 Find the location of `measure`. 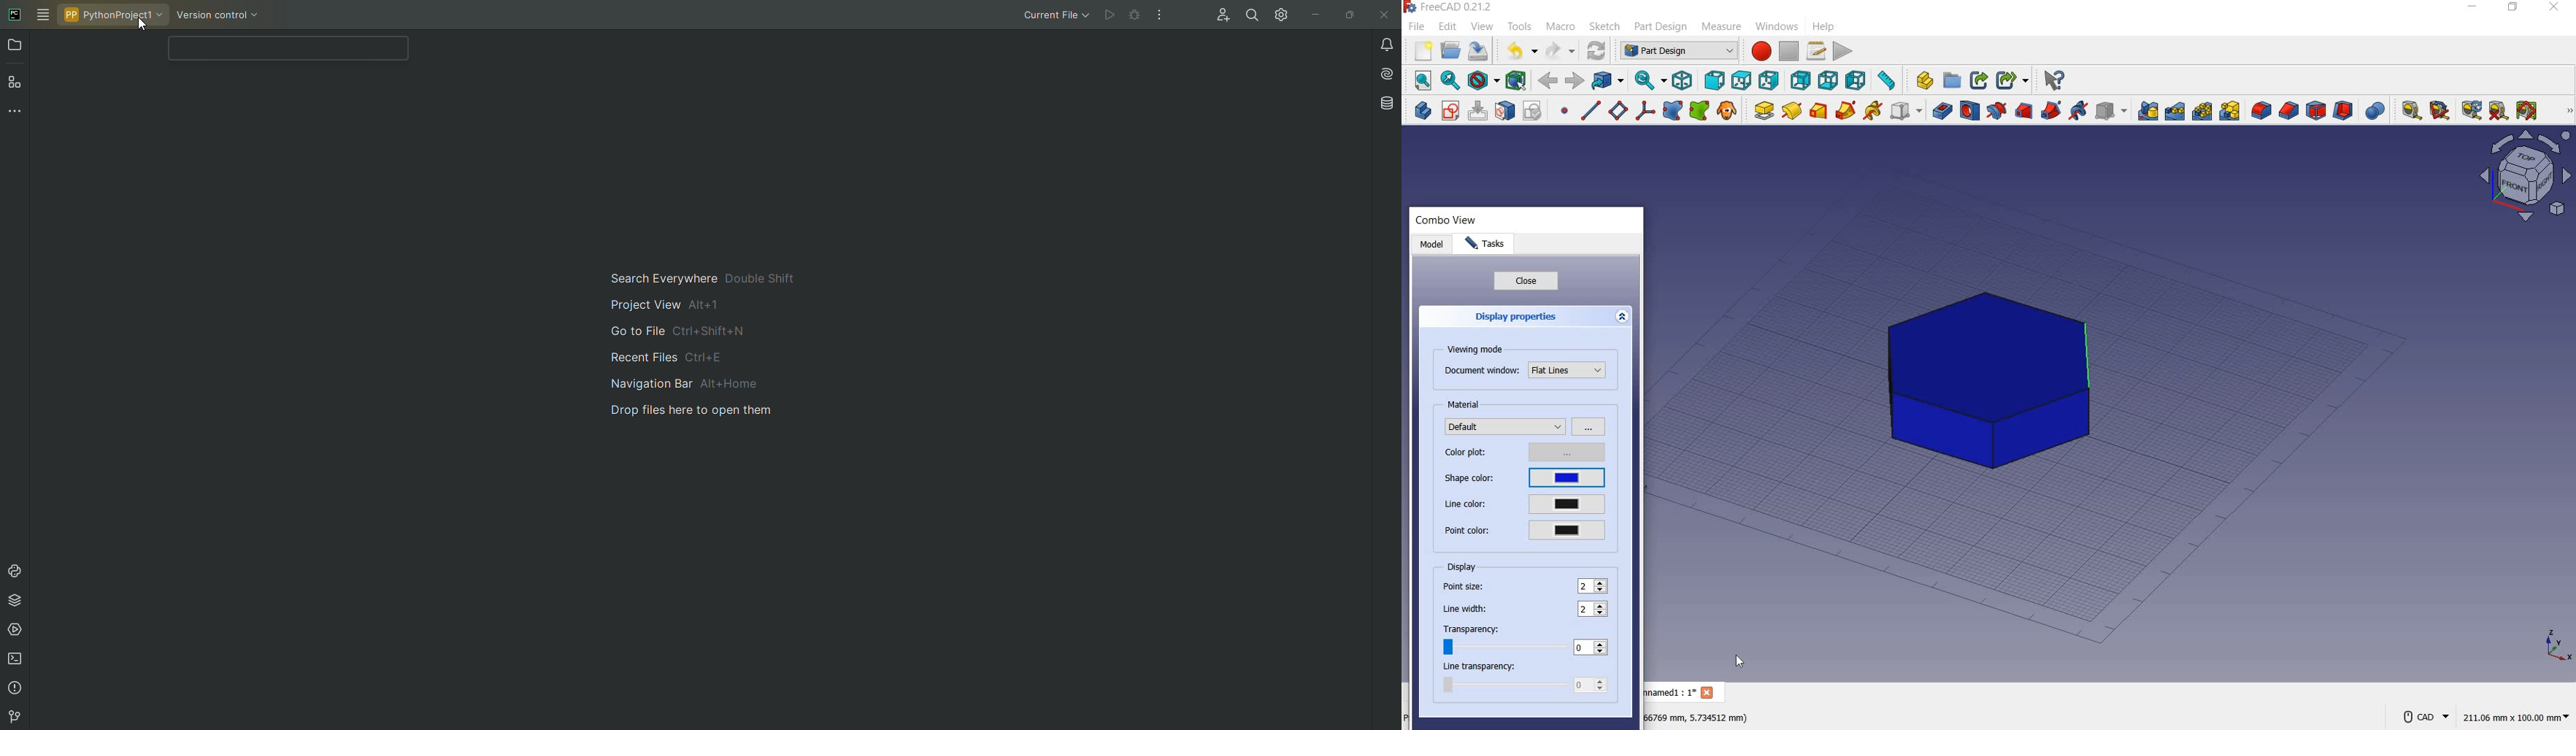

measure is located at coordinates (1722, 26).